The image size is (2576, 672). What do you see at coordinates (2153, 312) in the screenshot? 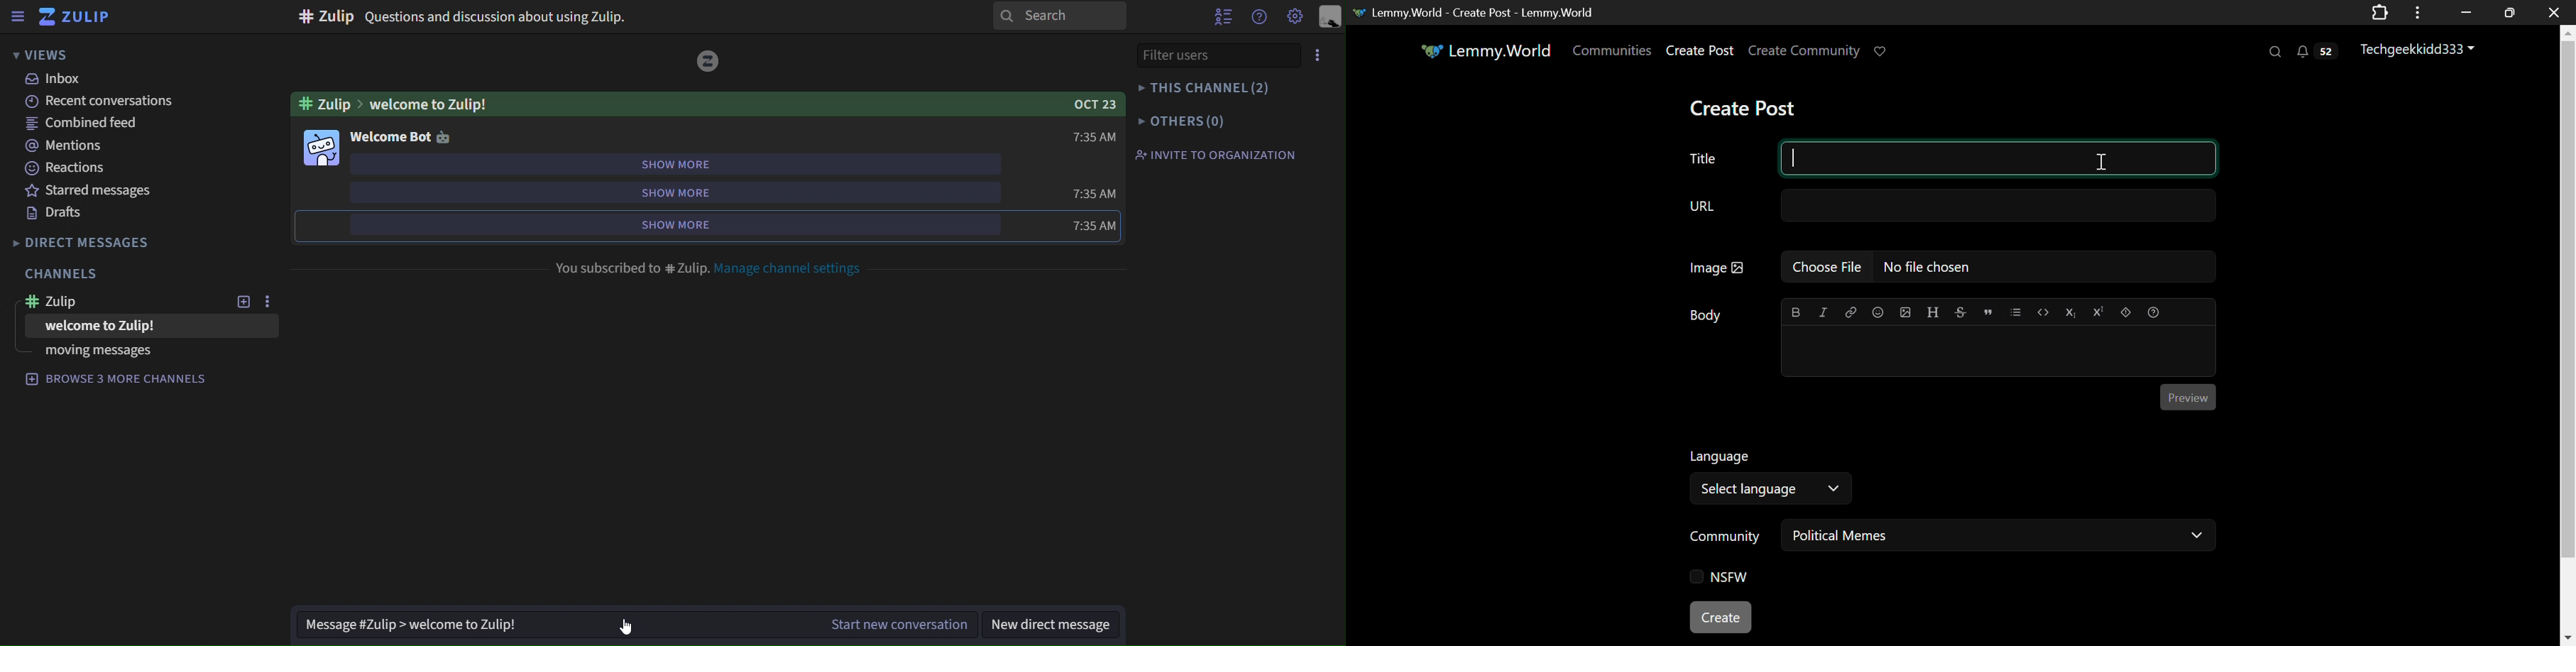
I see `Formatting Help` at bounding box center [2153, 312].